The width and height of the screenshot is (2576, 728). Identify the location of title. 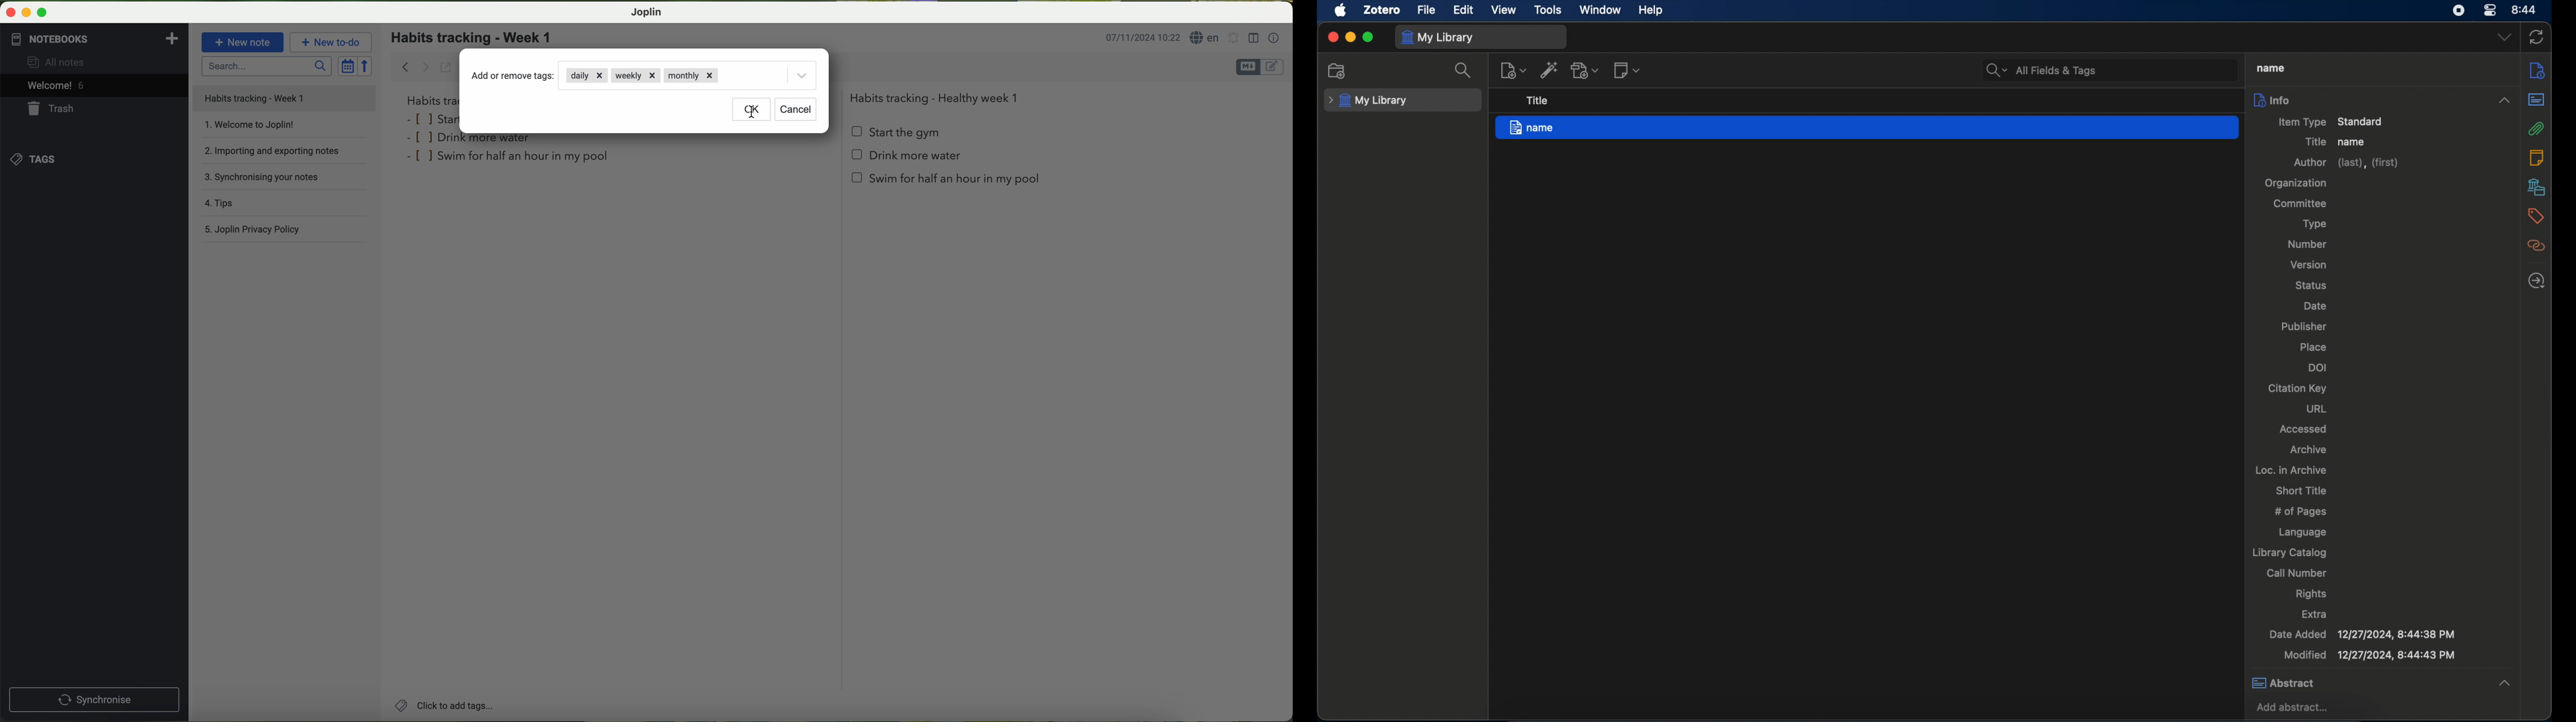
(1538, 101).